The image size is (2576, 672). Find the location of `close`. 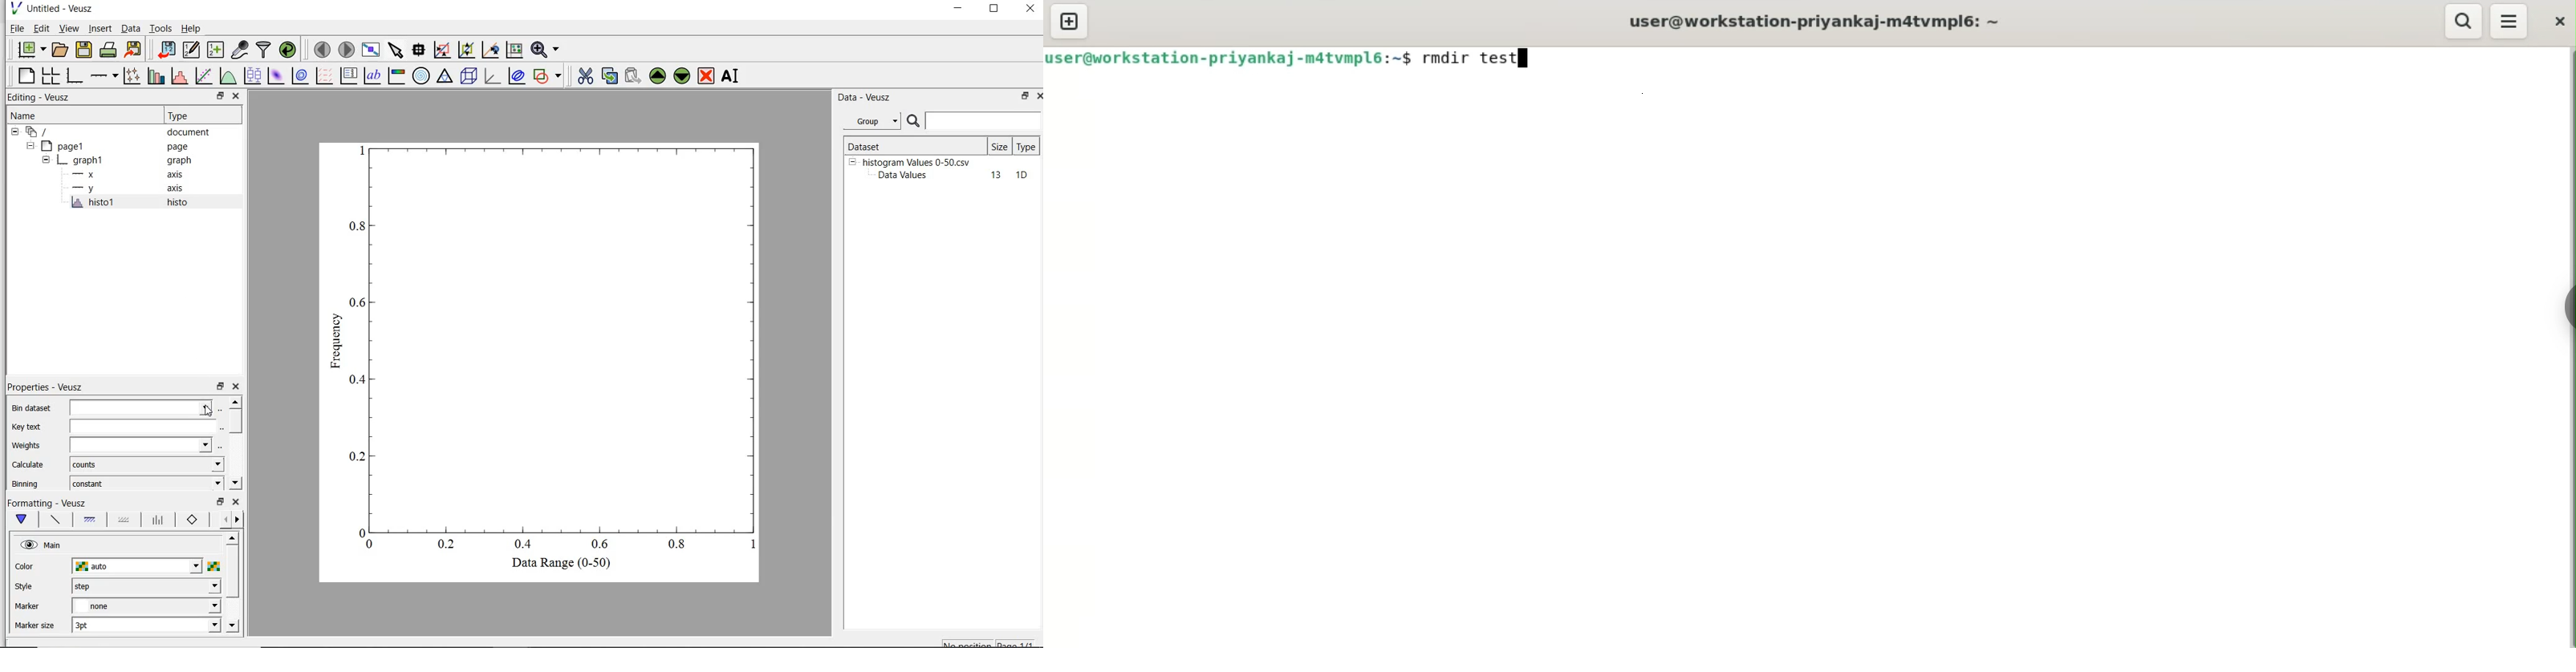

close is located at coordinates (1037, 97).